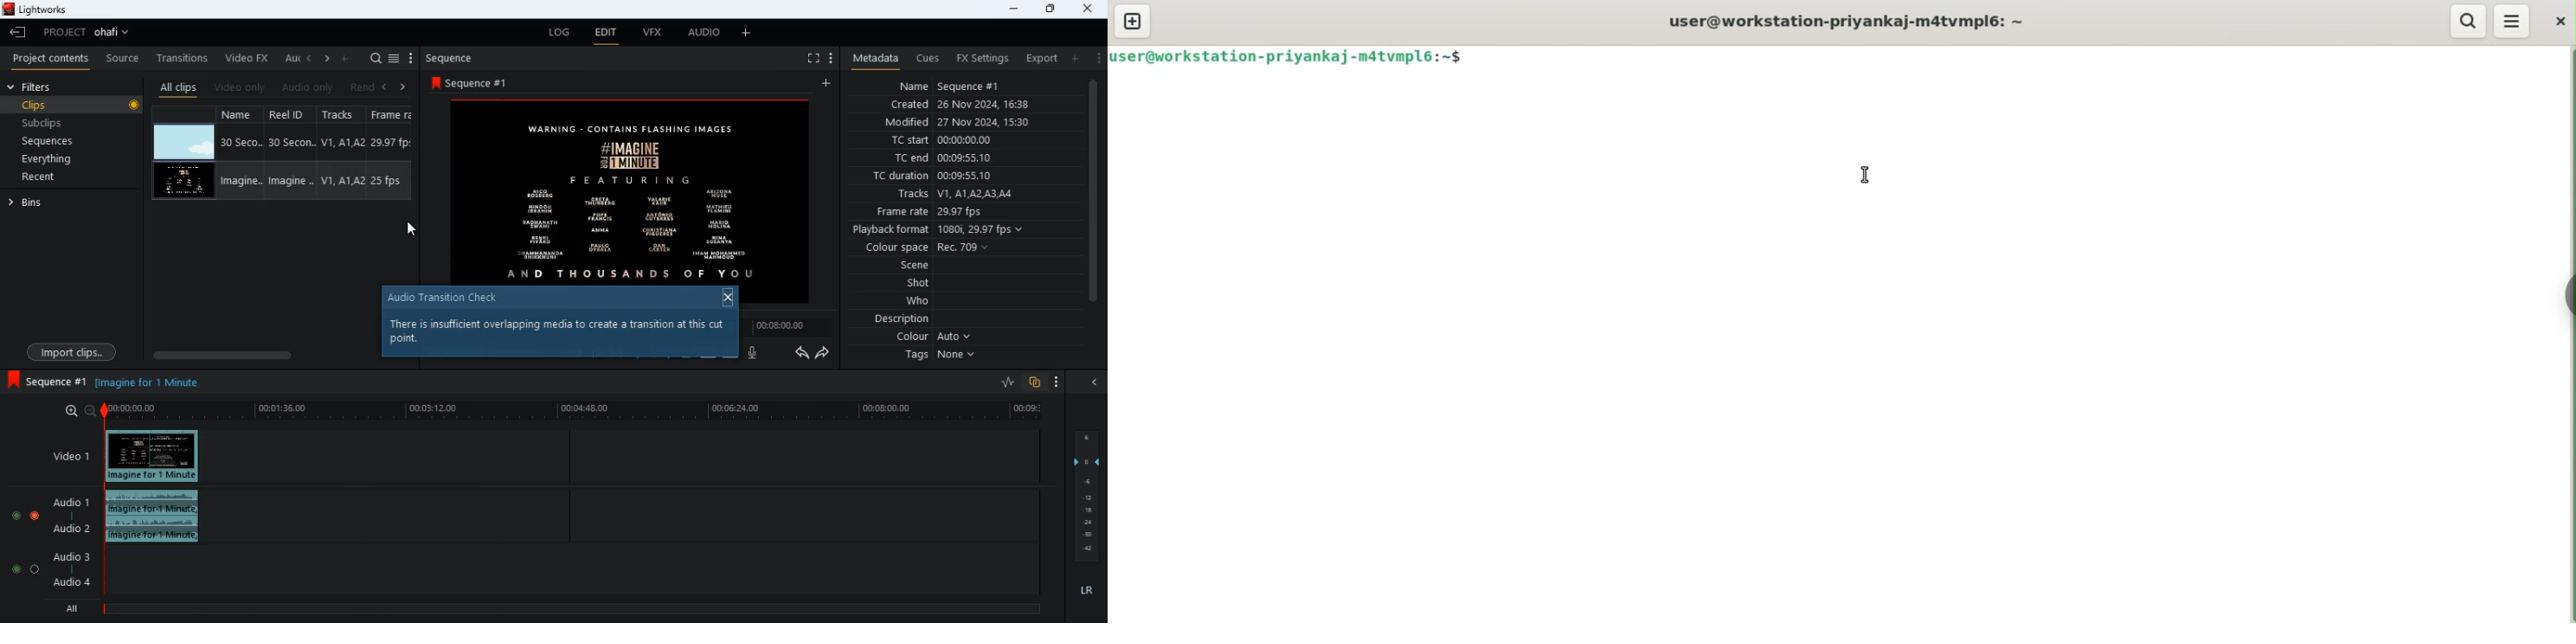 The height and width of the screenshot is (644, 2576). What do you see at coordinates (383, 87) in the screenshot?
I see `back` at bounding box center [383, 87].